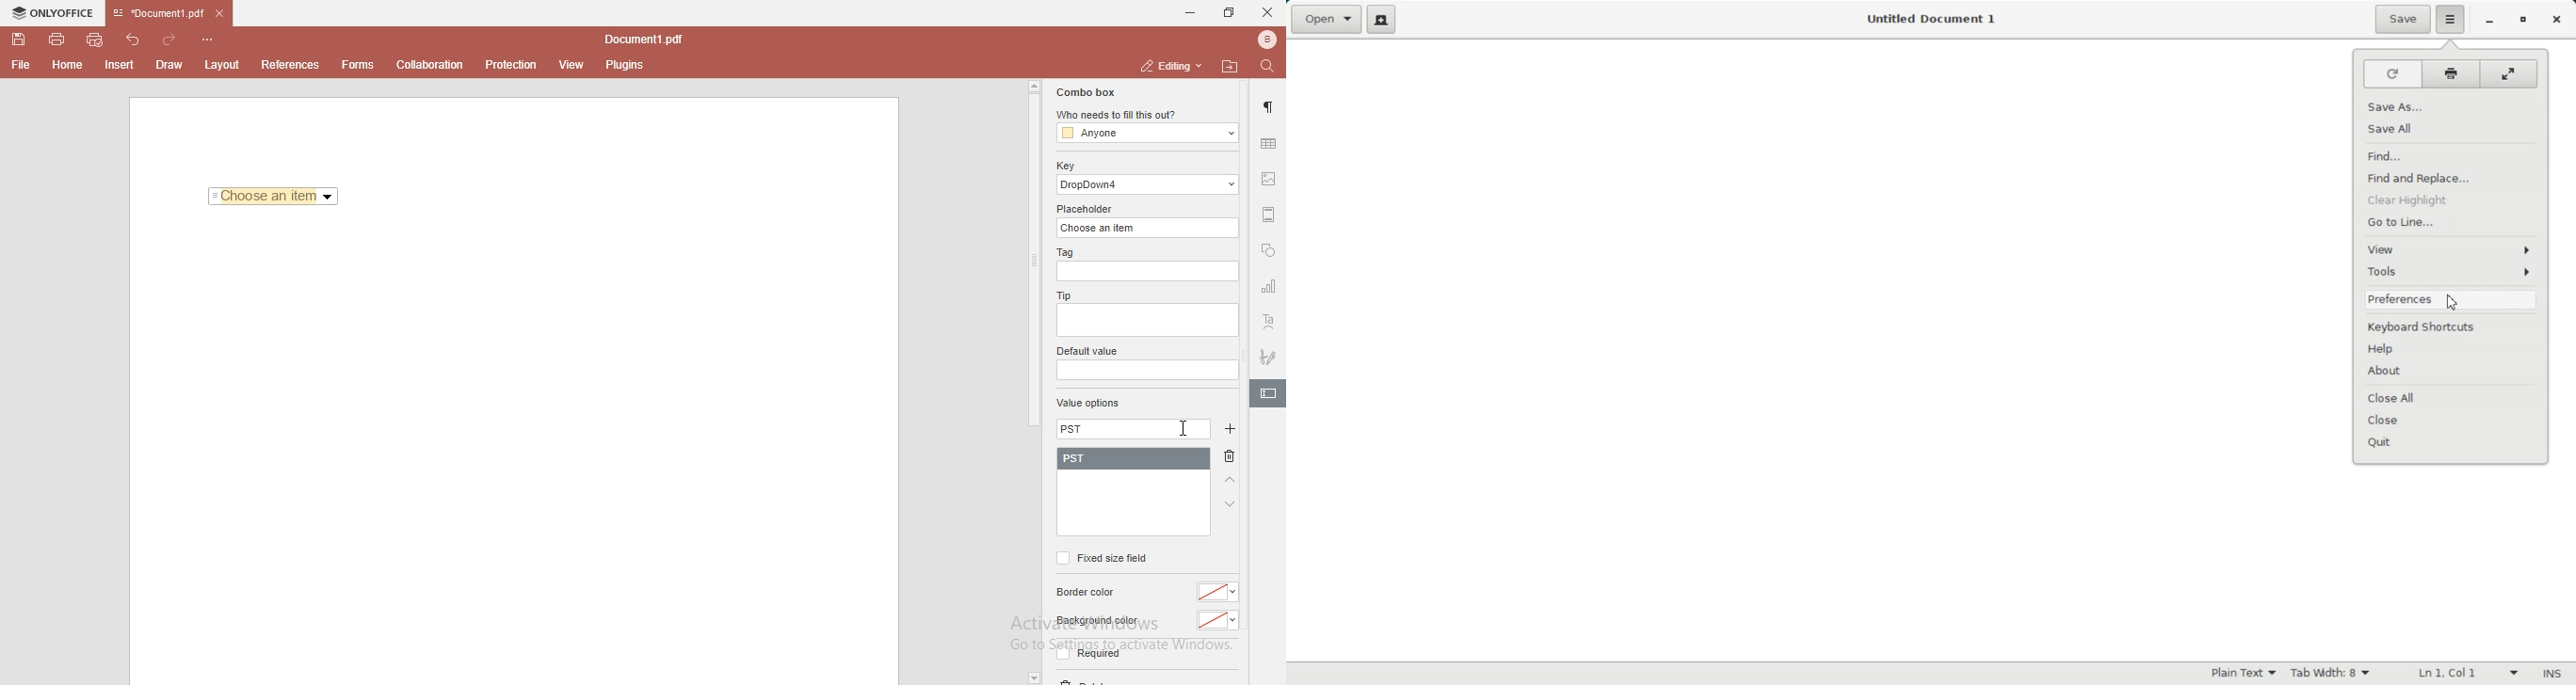 The width and height of the screenshot is (2576, 700). What do you see at coordinates (1271, 65) in the screenshot?
I see `find` at bounding box center [1271, 65].